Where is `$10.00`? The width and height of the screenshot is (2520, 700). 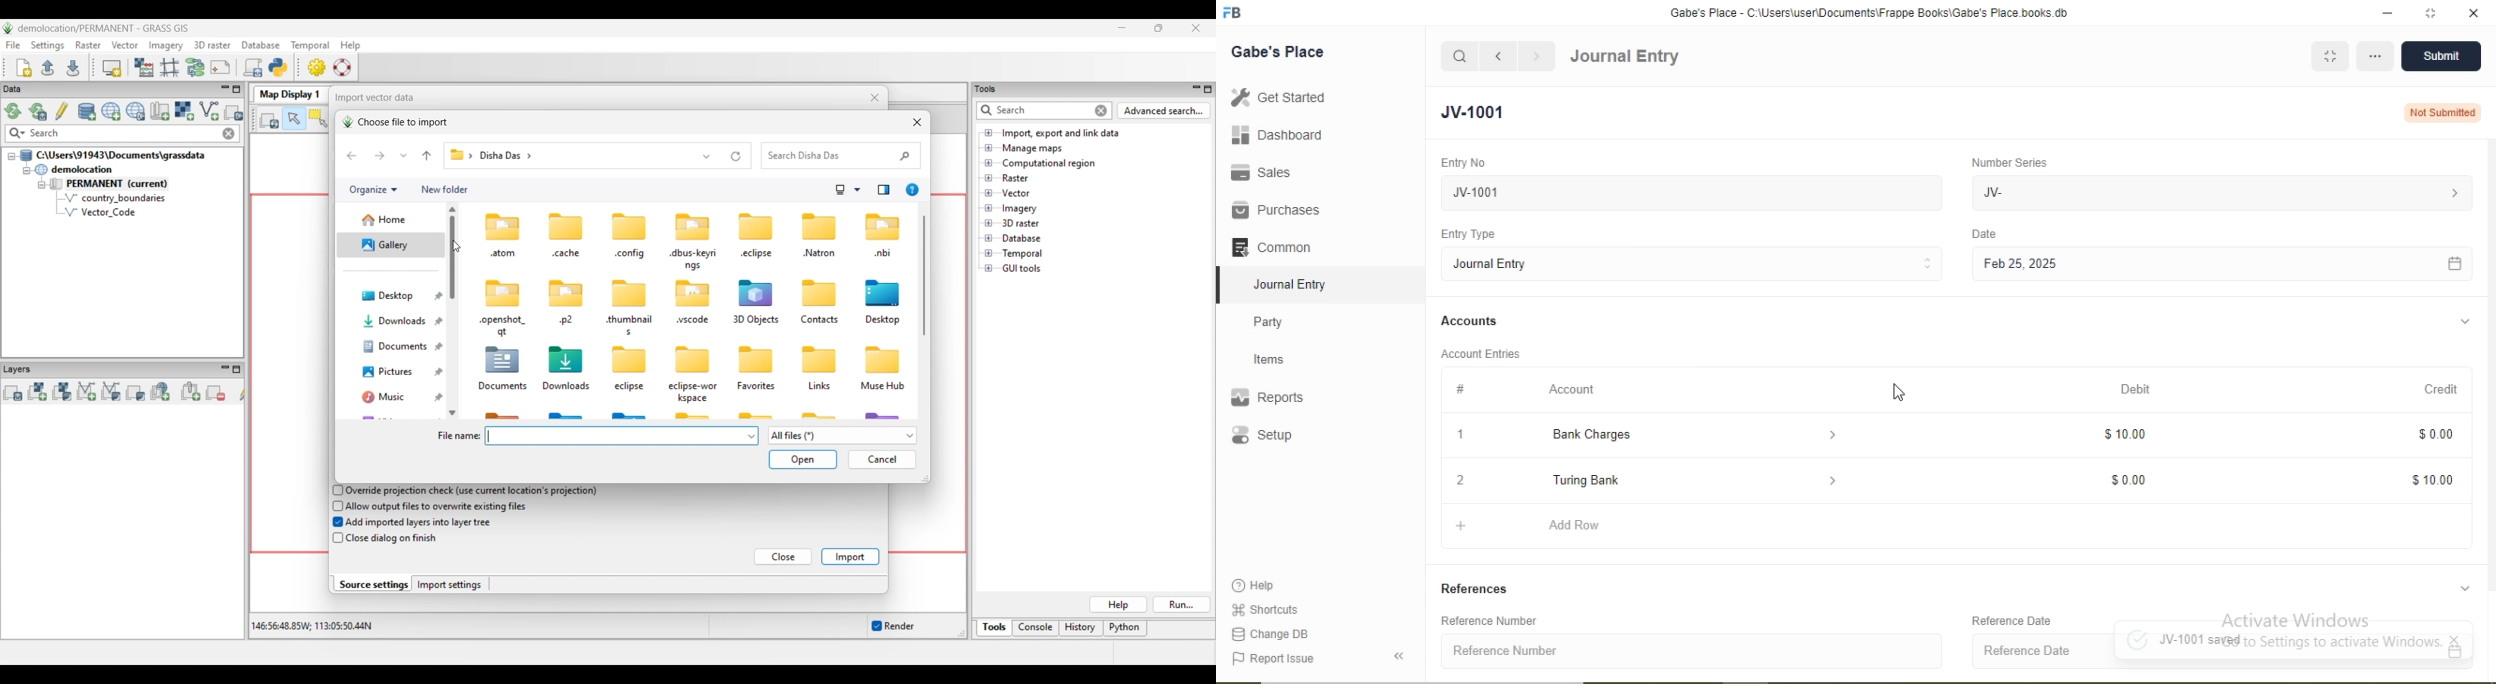
$10.00 is located at coordinates (2126, 434).